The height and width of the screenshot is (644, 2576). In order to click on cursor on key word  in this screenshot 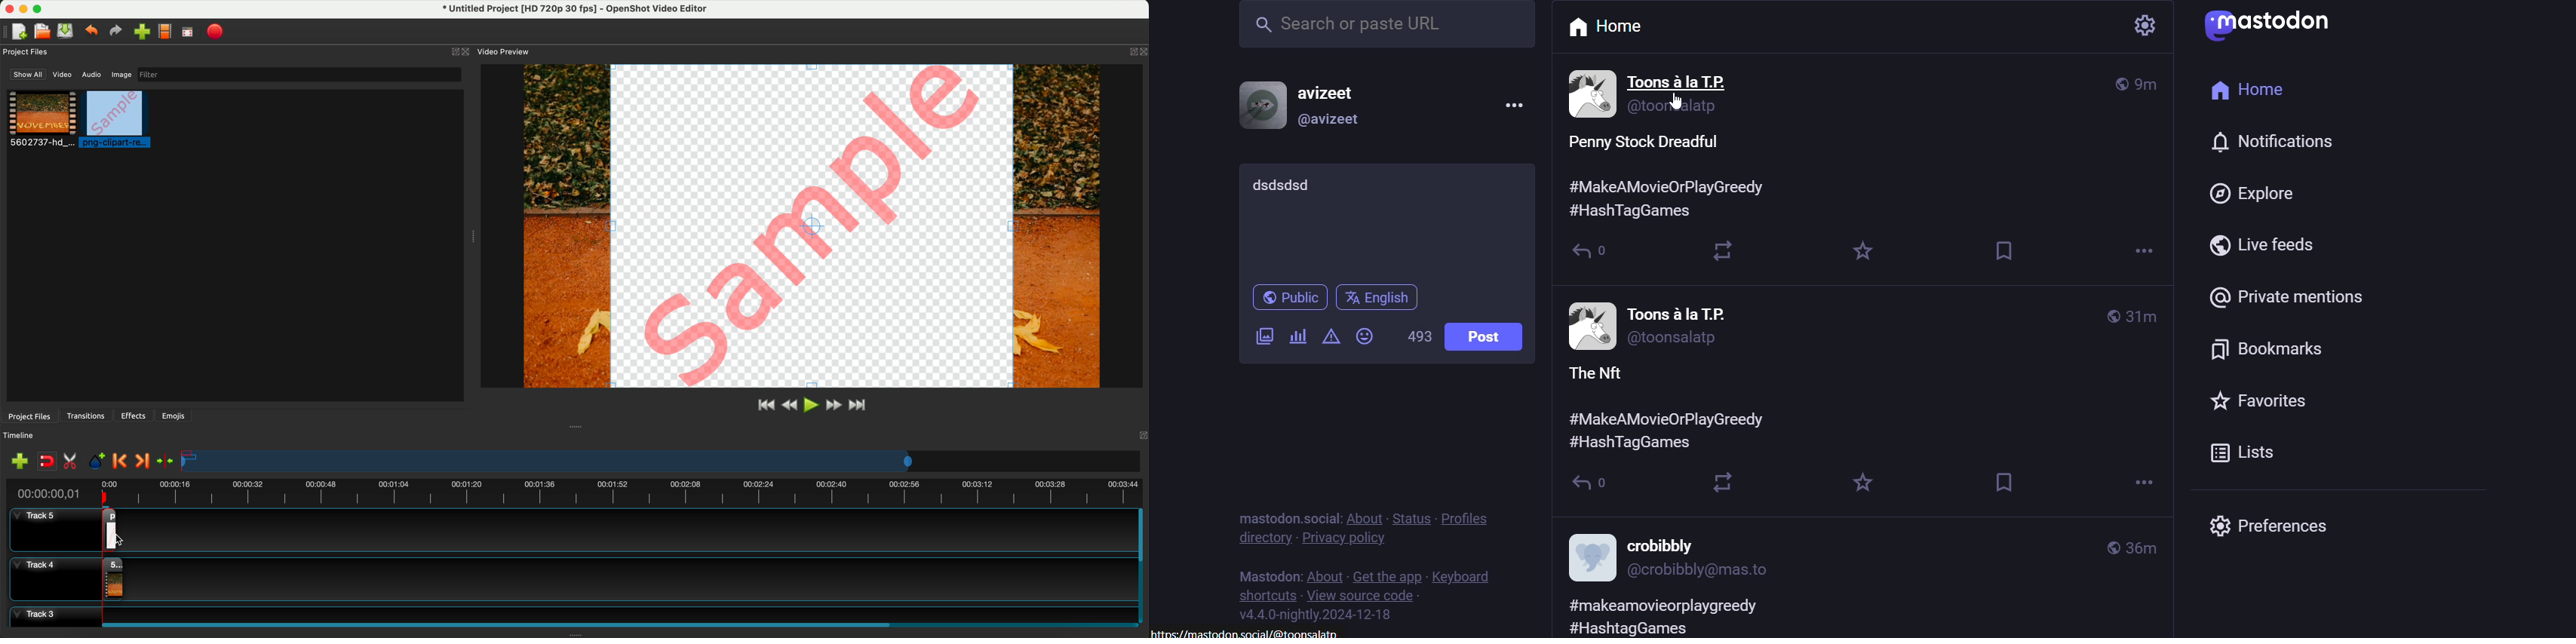, I will do `click(1681, 100)`.